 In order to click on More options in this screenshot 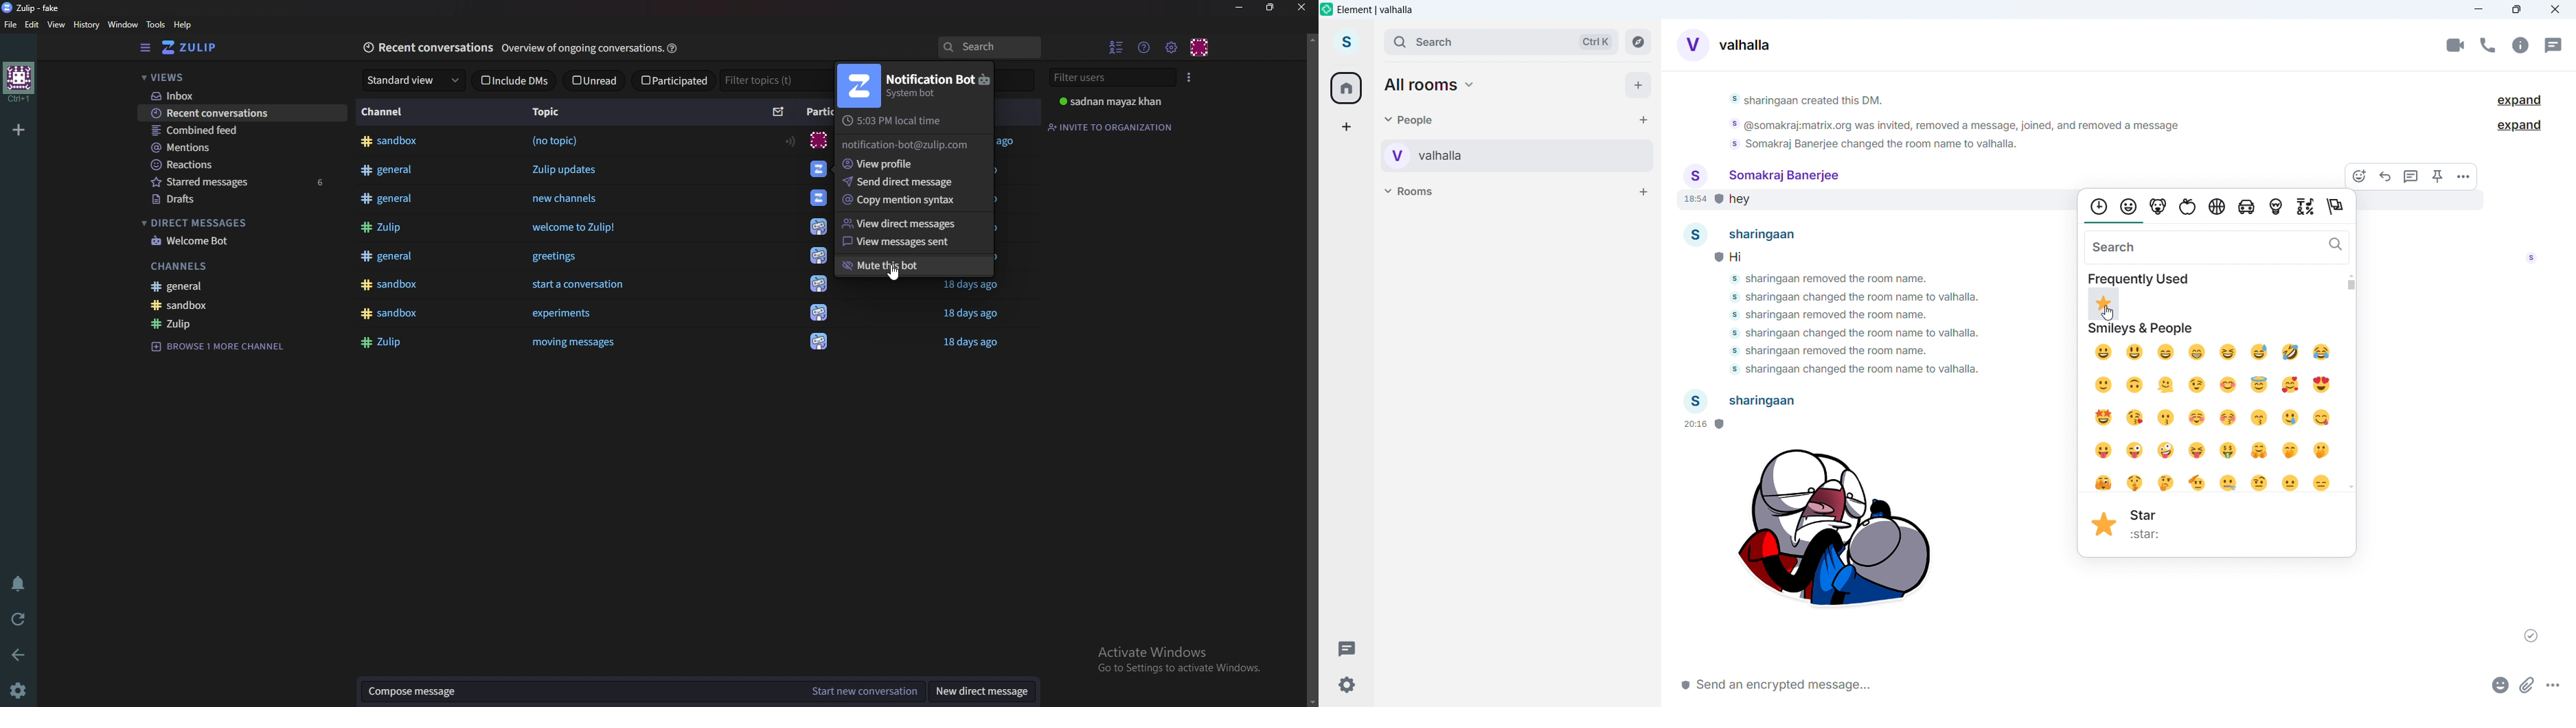, I will do `click(2555, 683)`.